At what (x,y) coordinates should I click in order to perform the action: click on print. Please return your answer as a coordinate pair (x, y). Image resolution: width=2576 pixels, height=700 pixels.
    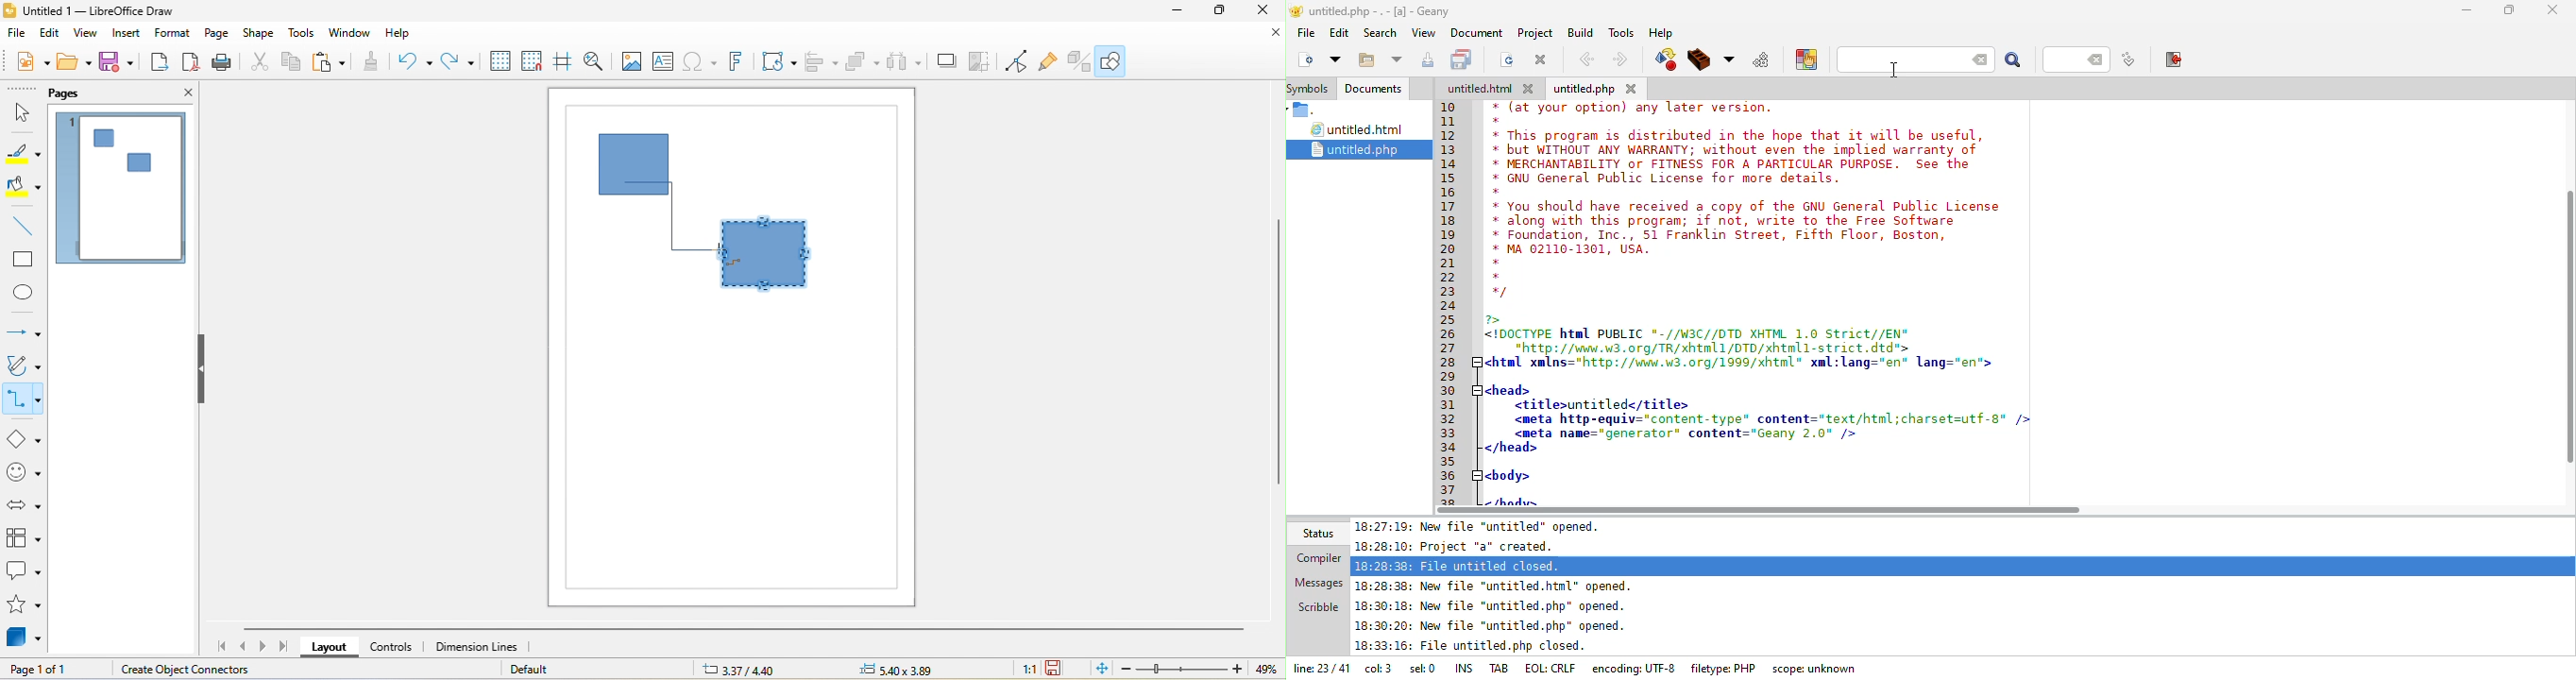
    Looking at the image, I should click on (223, 64).